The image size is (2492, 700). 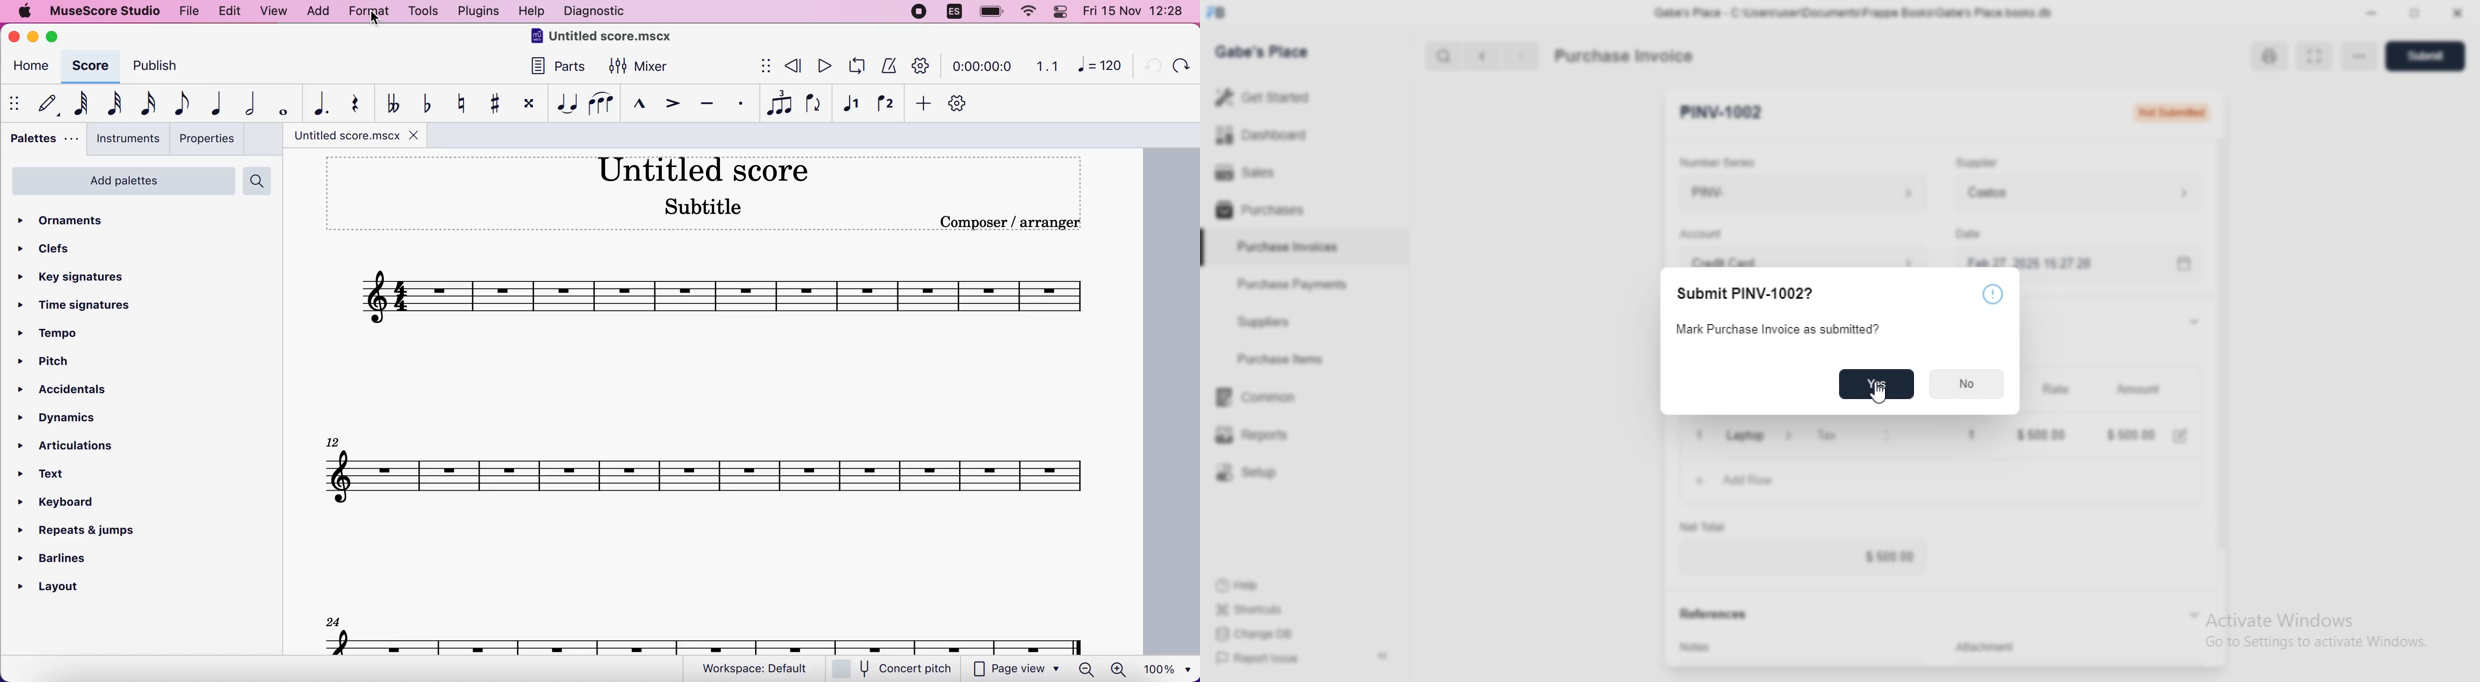 I want to click on Open print view, so click(x=2270, y=57).